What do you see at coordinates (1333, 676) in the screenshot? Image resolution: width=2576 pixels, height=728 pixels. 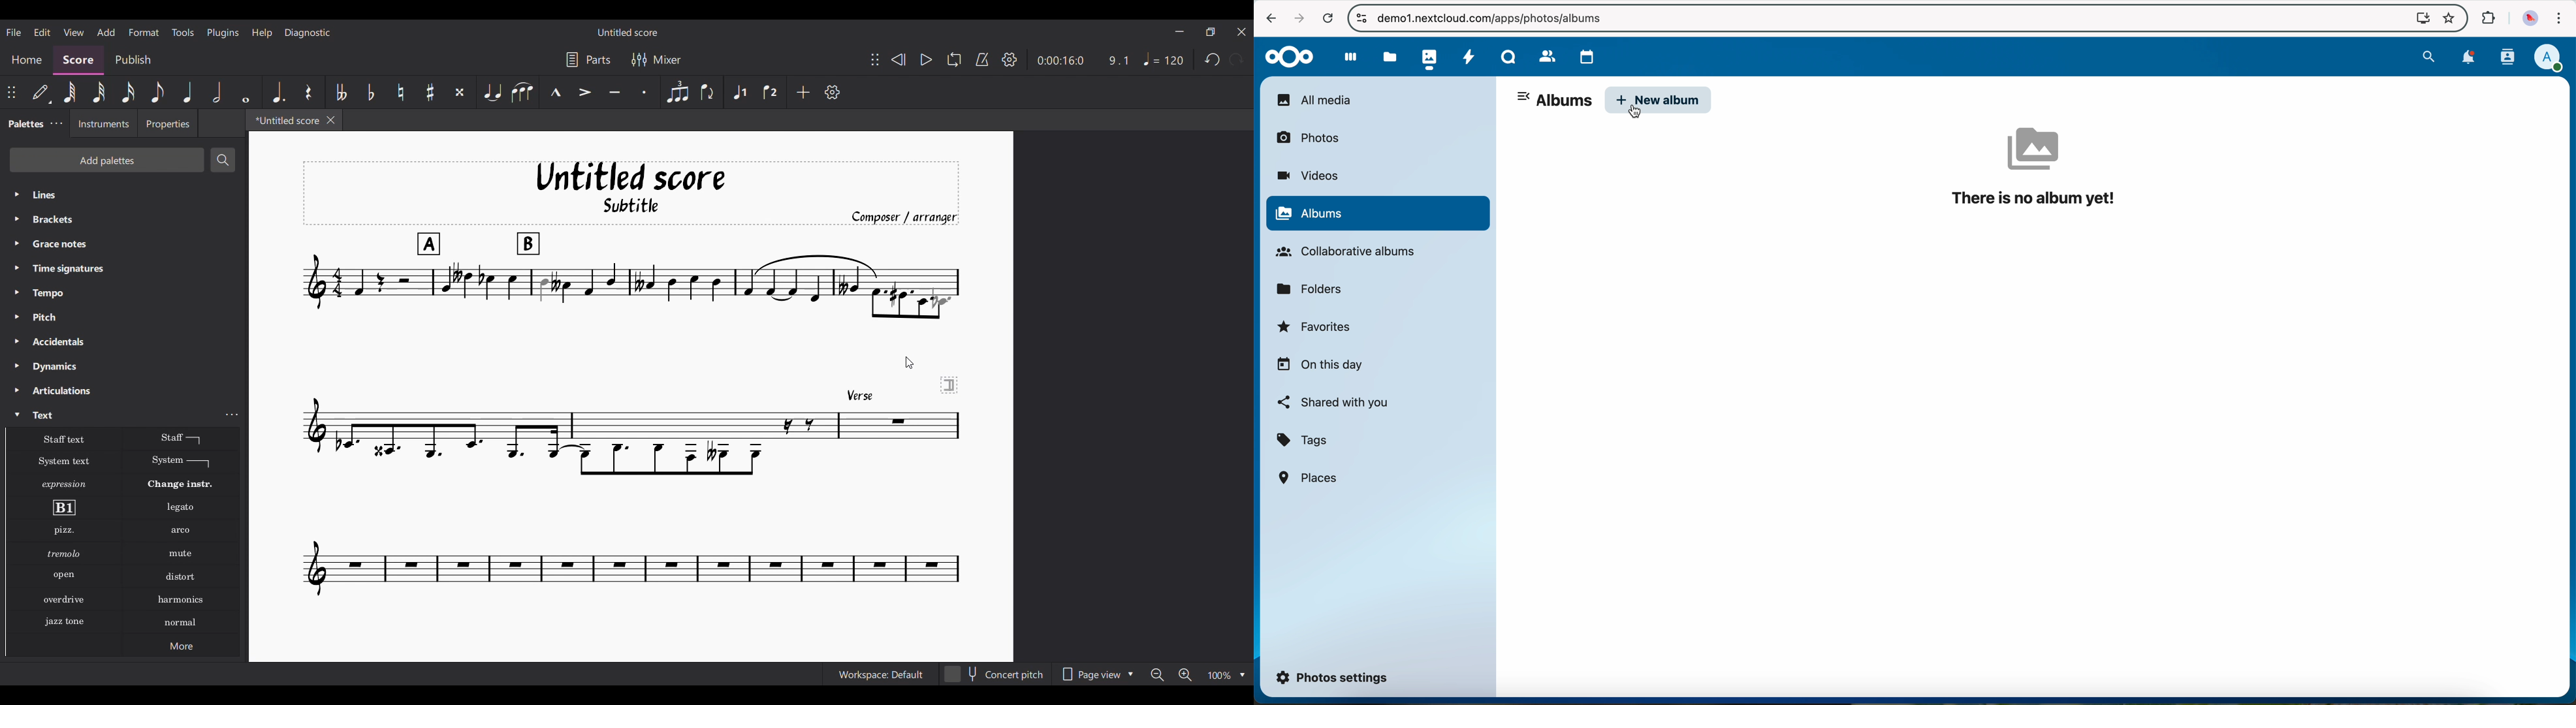 I see `photos settings` at bounding box center [1333, 676].